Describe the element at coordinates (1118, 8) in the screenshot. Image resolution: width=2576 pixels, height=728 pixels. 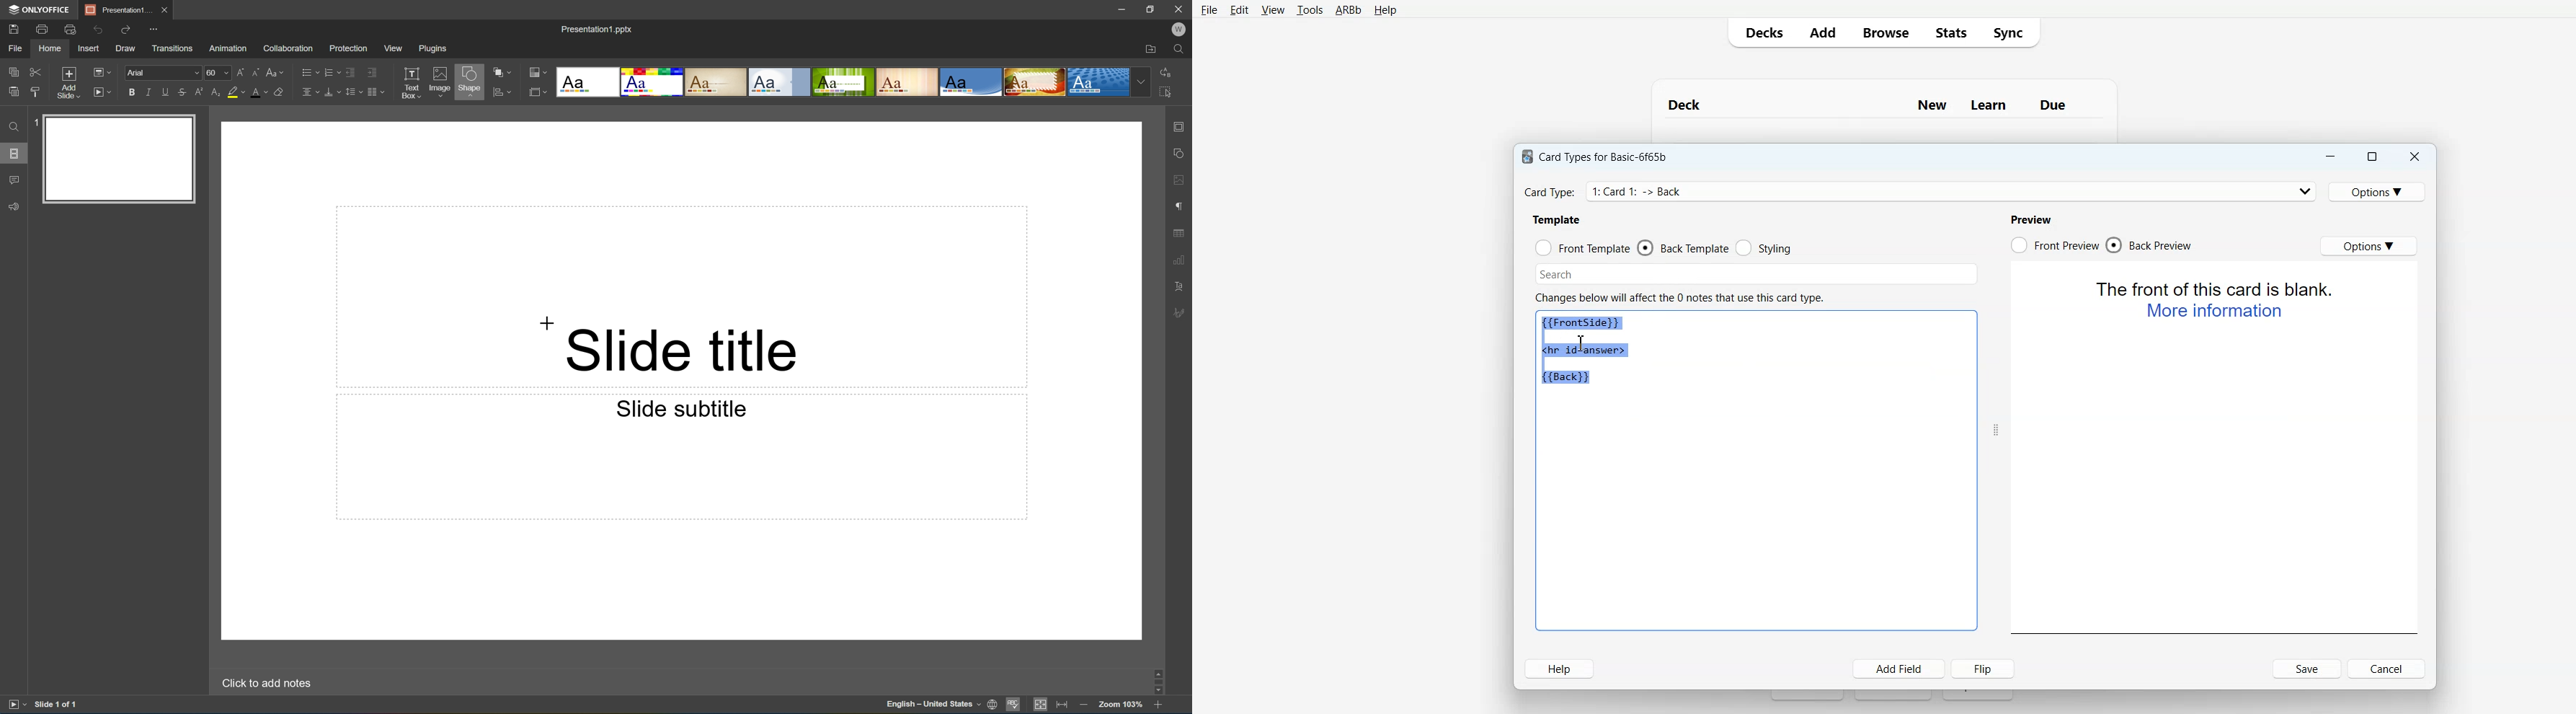
I see `Minimize` at that location.